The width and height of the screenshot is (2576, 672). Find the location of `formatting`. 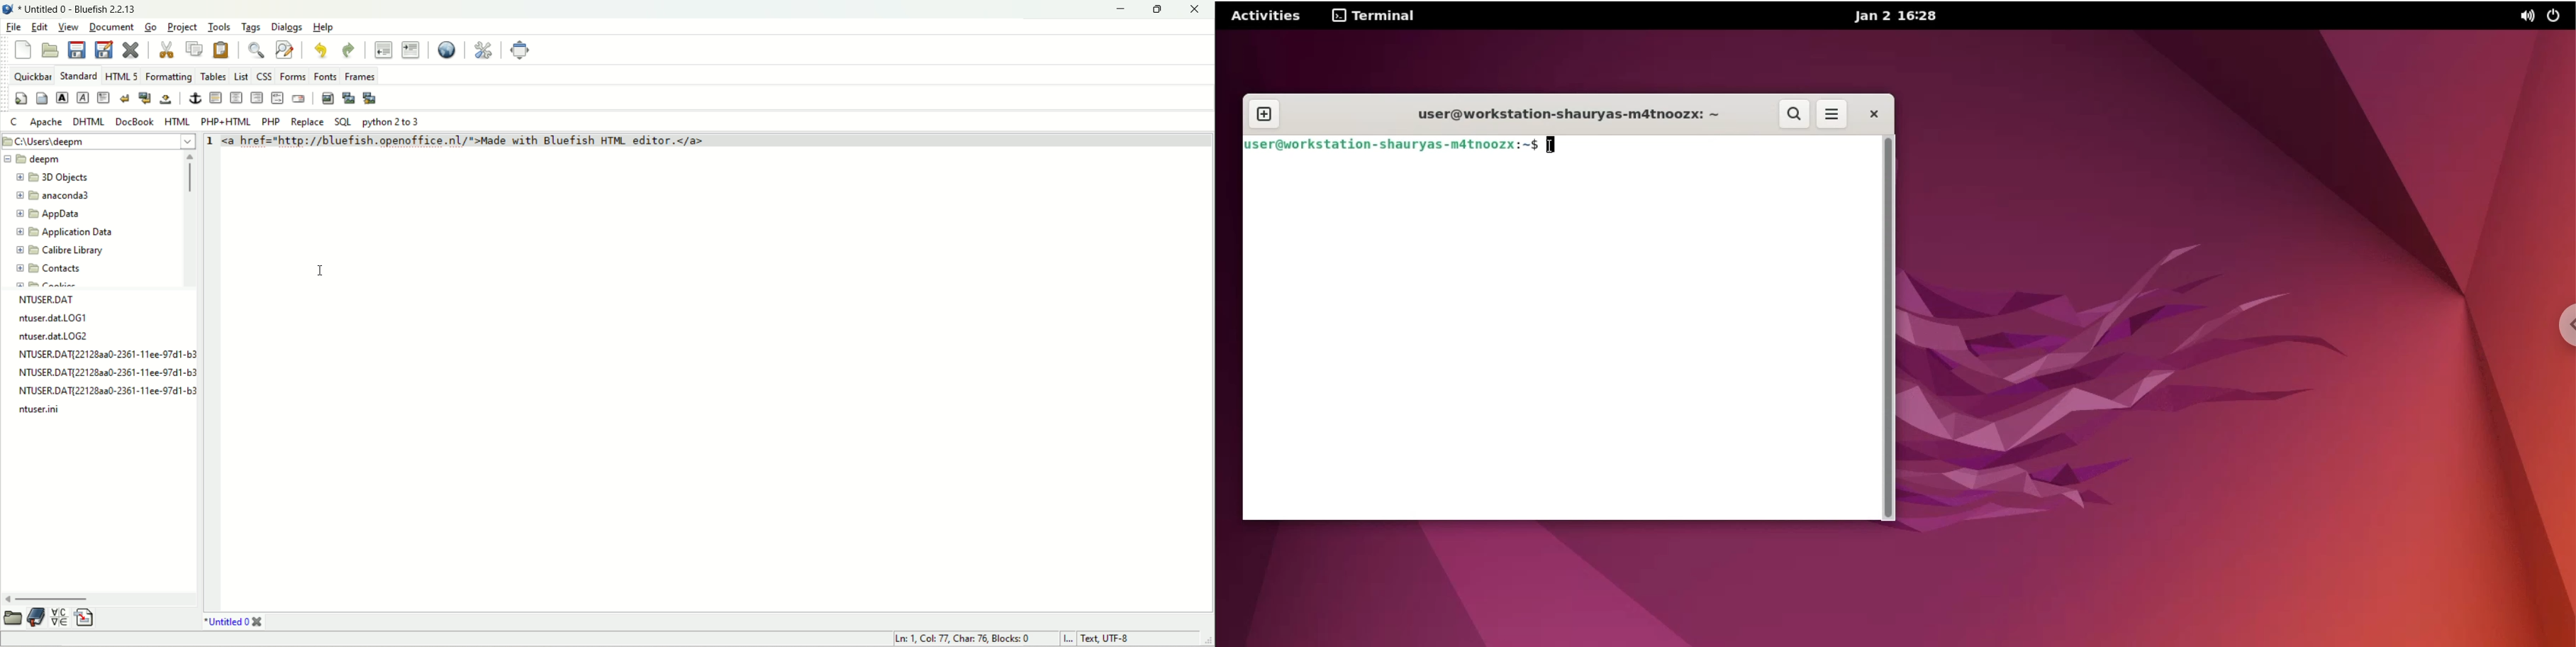

formatting is located at coordinates (168, 76).